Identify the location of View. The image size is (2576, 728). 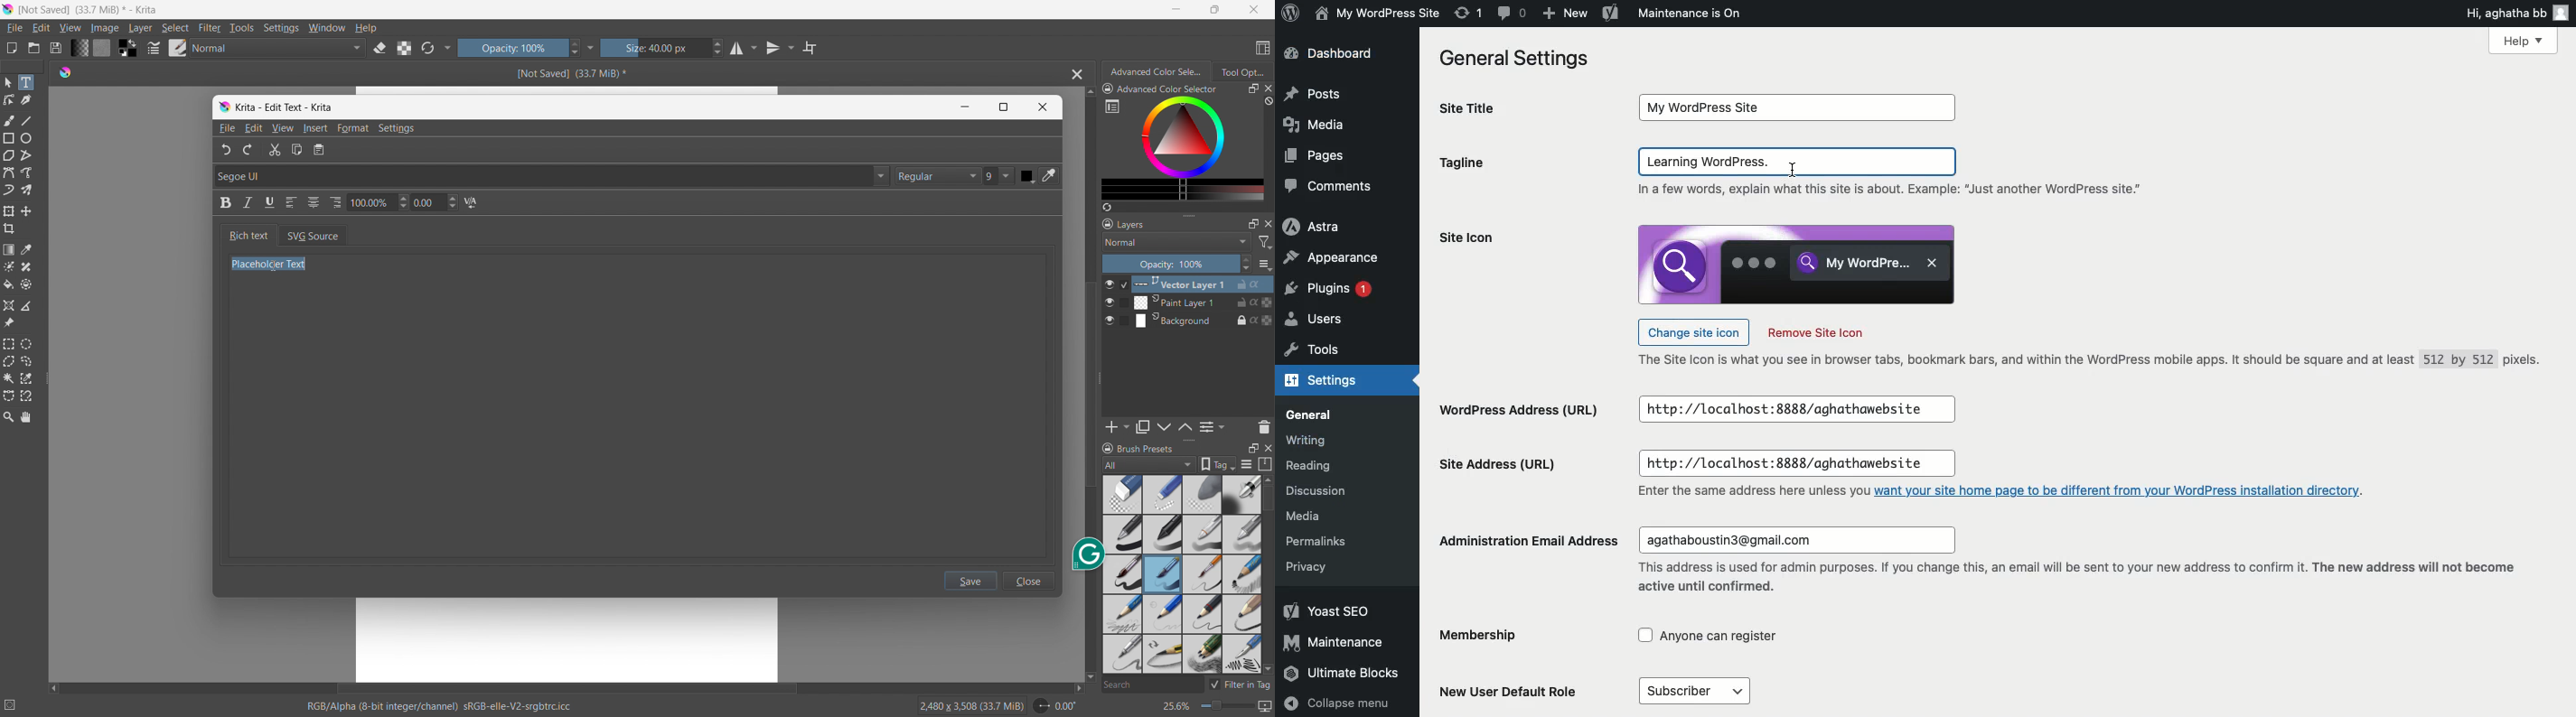
(282, 128).